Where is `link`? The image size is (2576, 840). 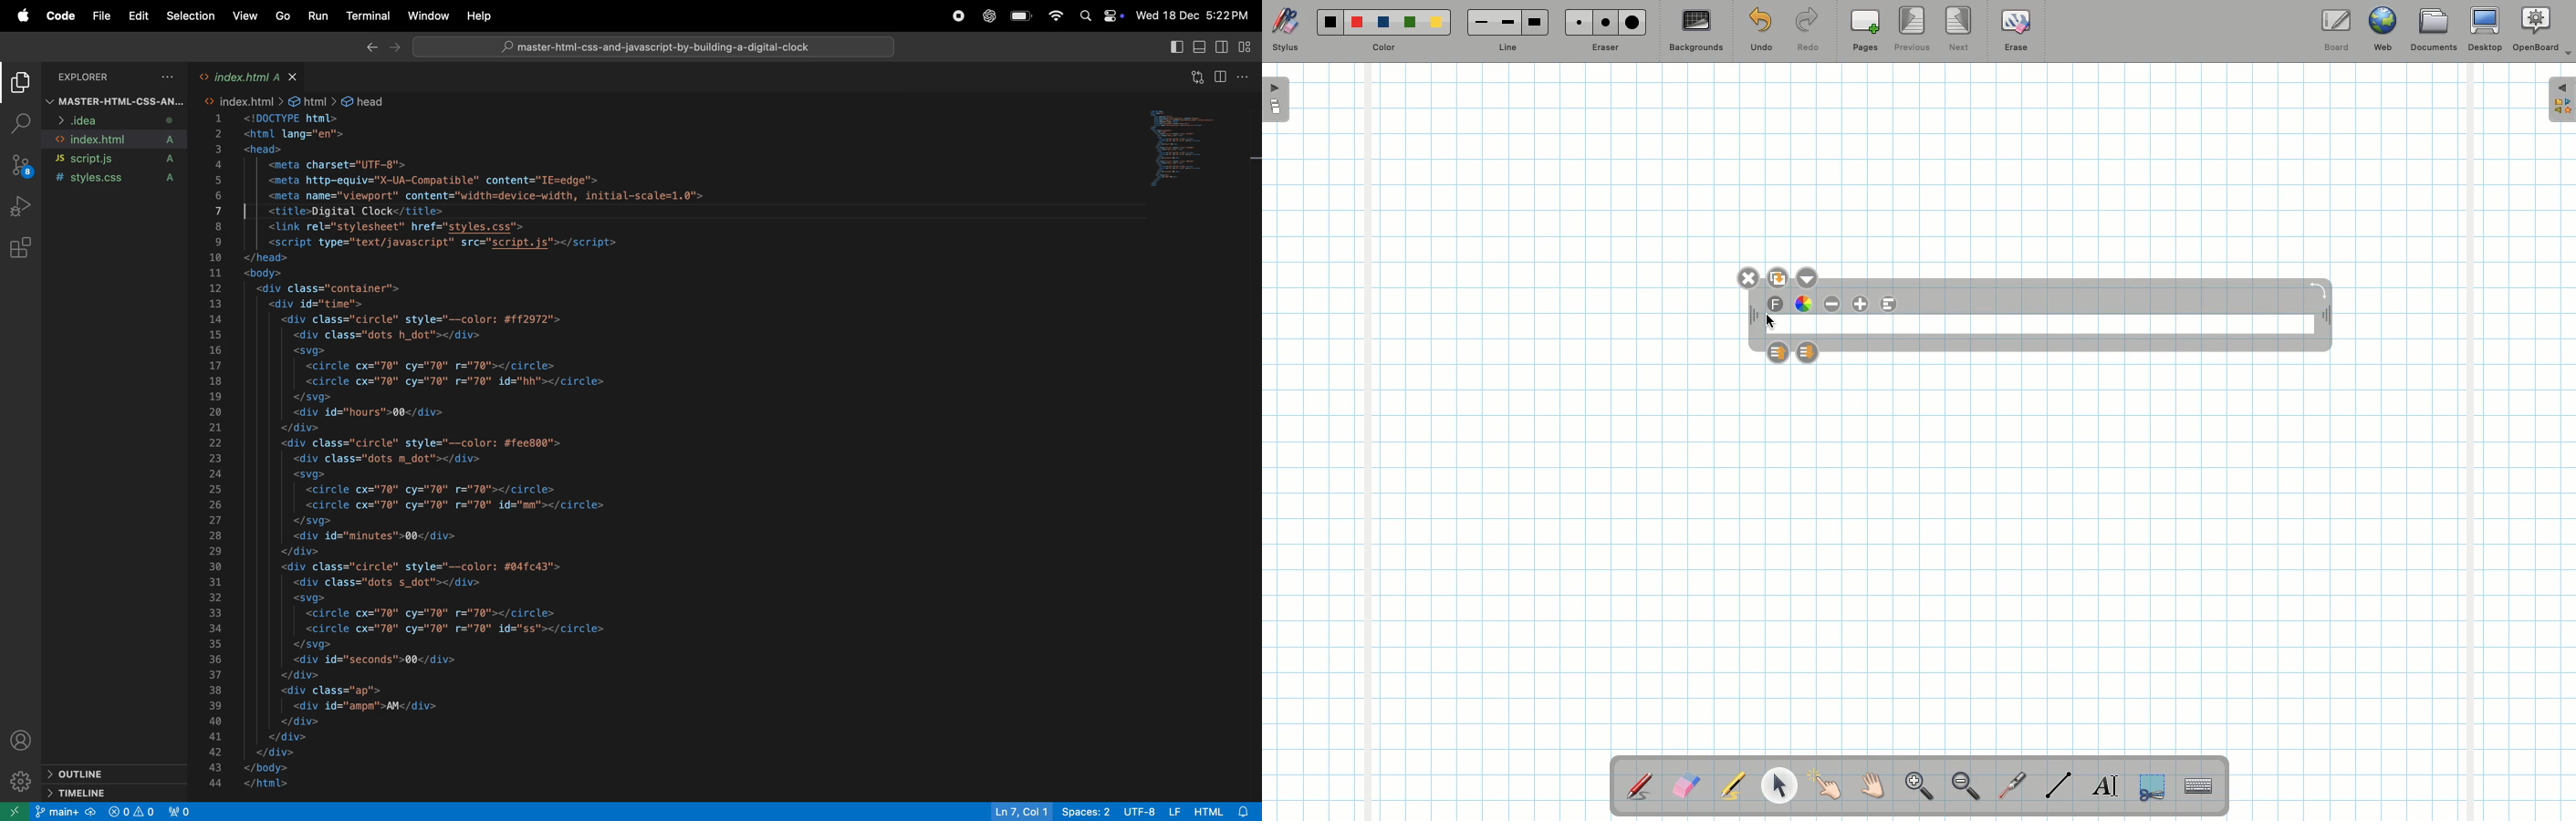 link is located at coordinates (530, 99).